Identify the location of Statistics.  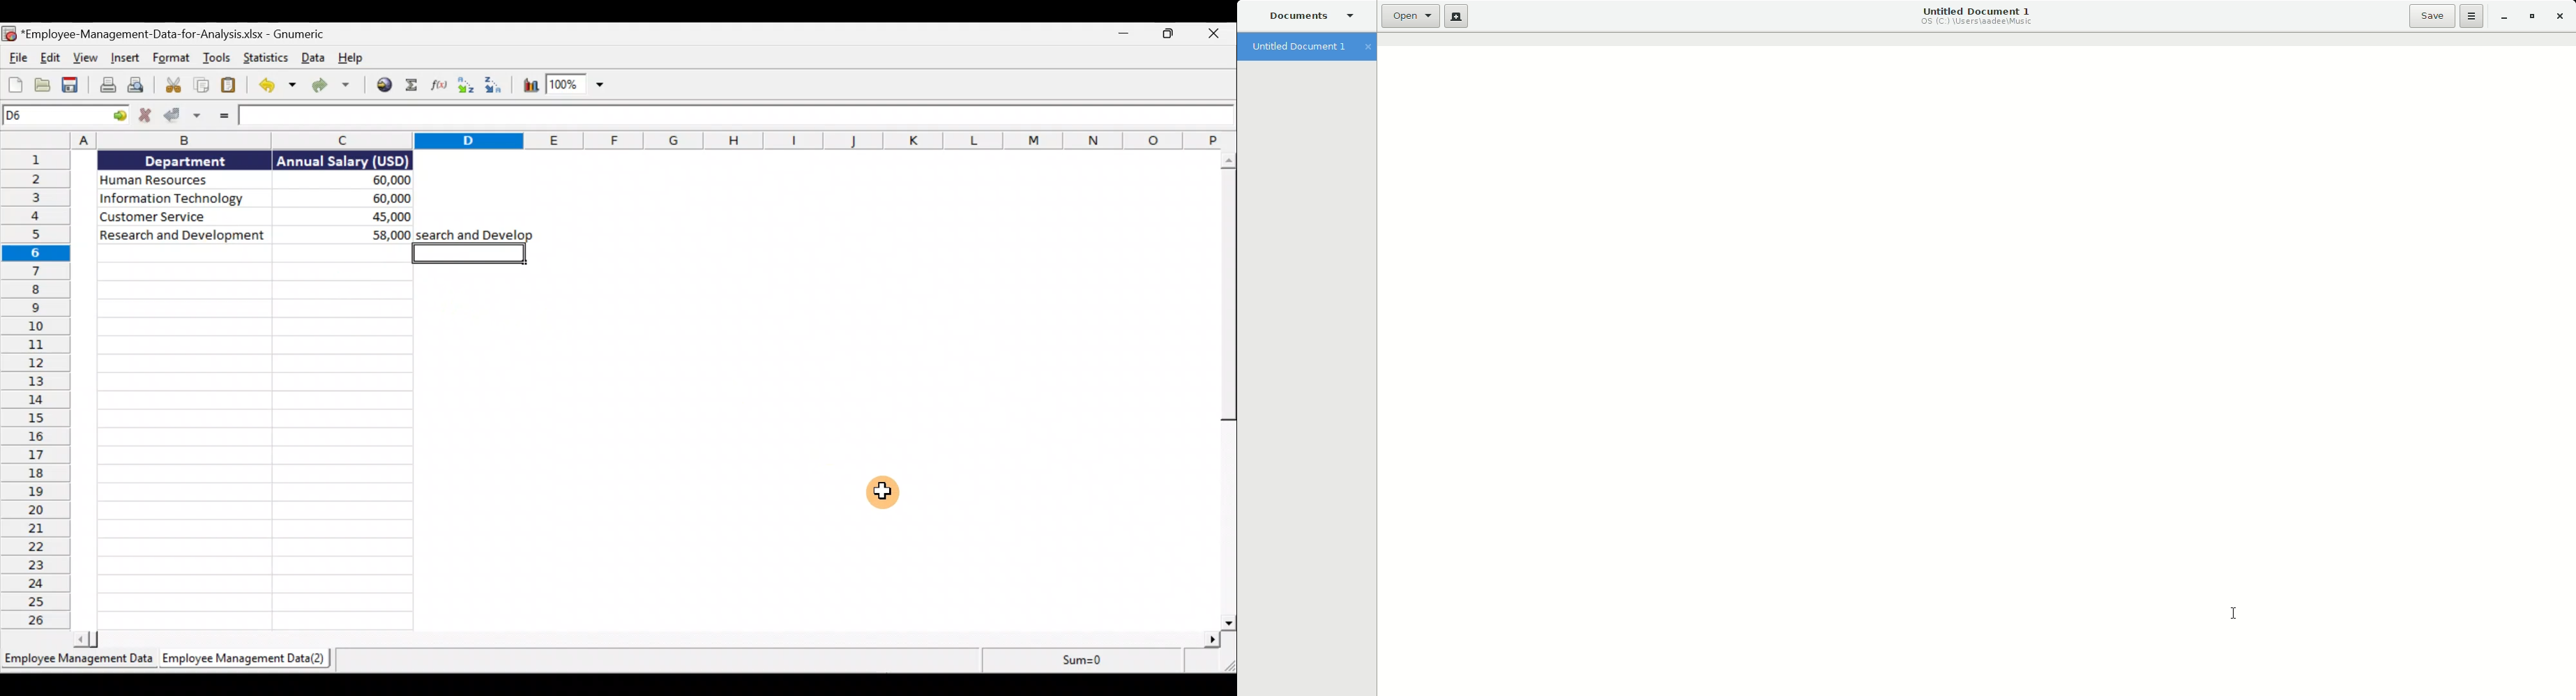
(267, 58).